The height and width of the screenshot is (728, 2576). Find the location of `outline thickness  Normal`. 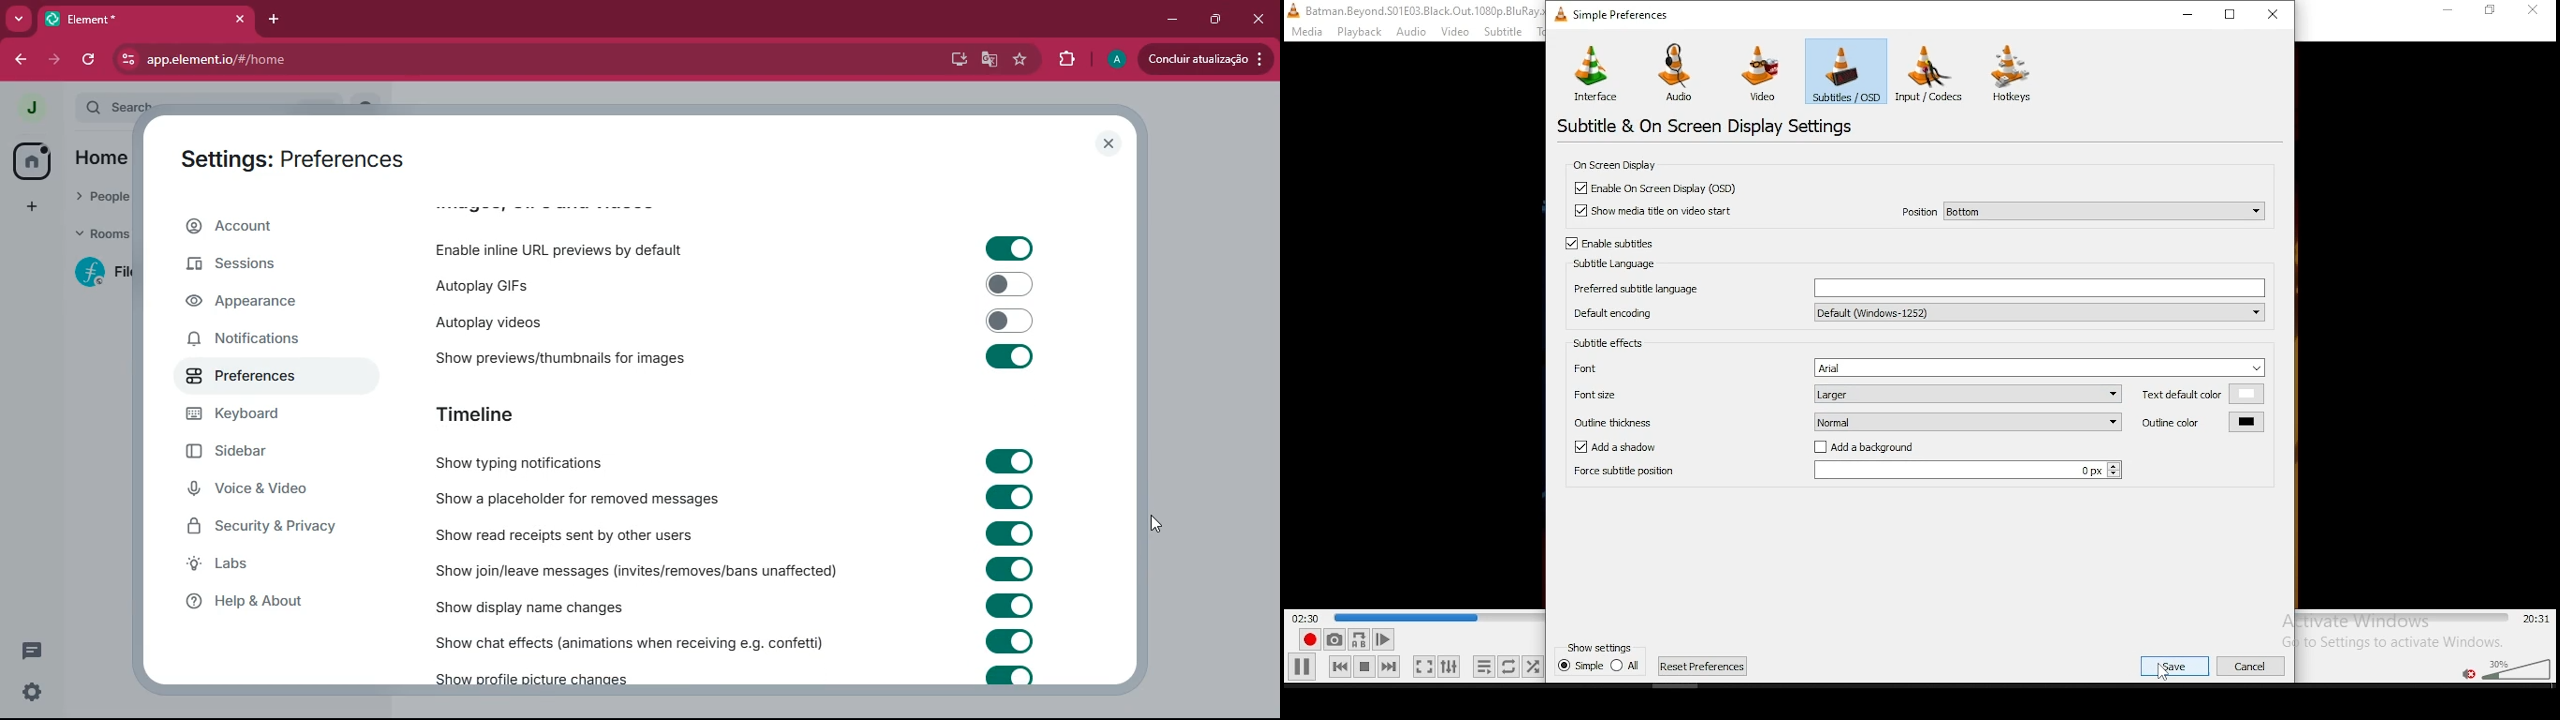

outline thickness  Normal is located at coordinates (1848, 421).